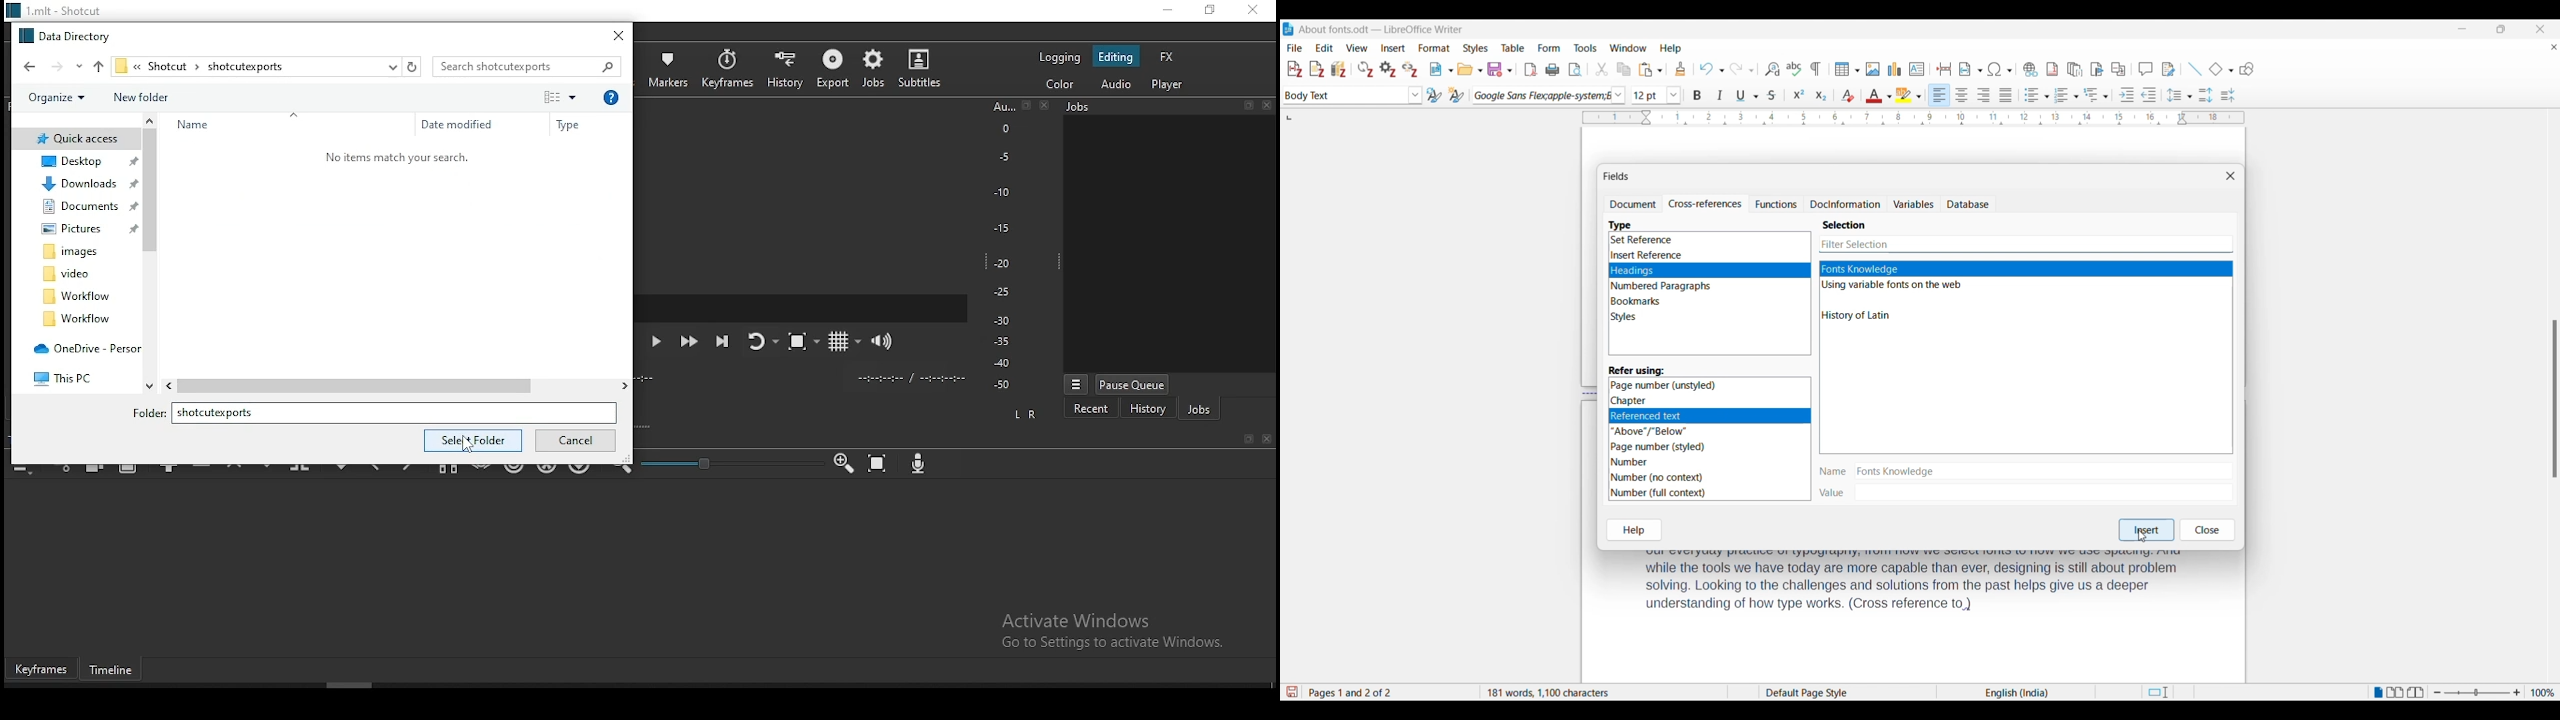 Image resolution: width=2576 pixels, height=728 pixels. I want to click on Standard selection, so click(2157, 693).